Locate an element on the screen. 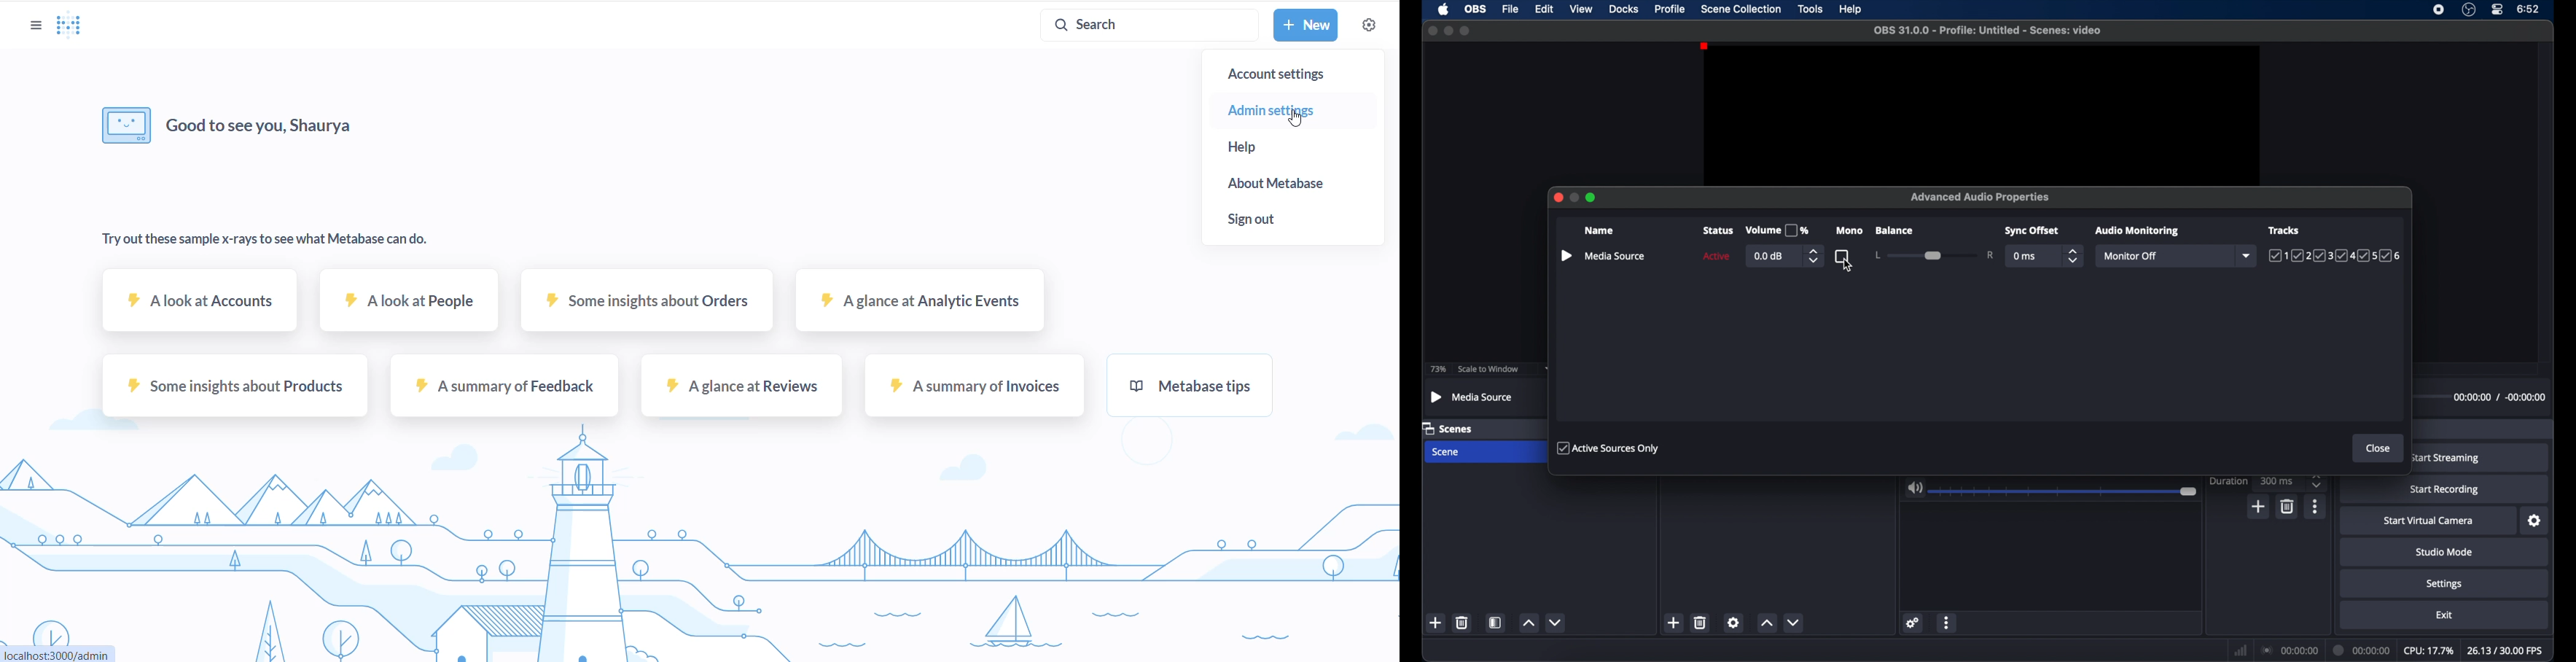  scene filters is located at coordinates (1496, 623).